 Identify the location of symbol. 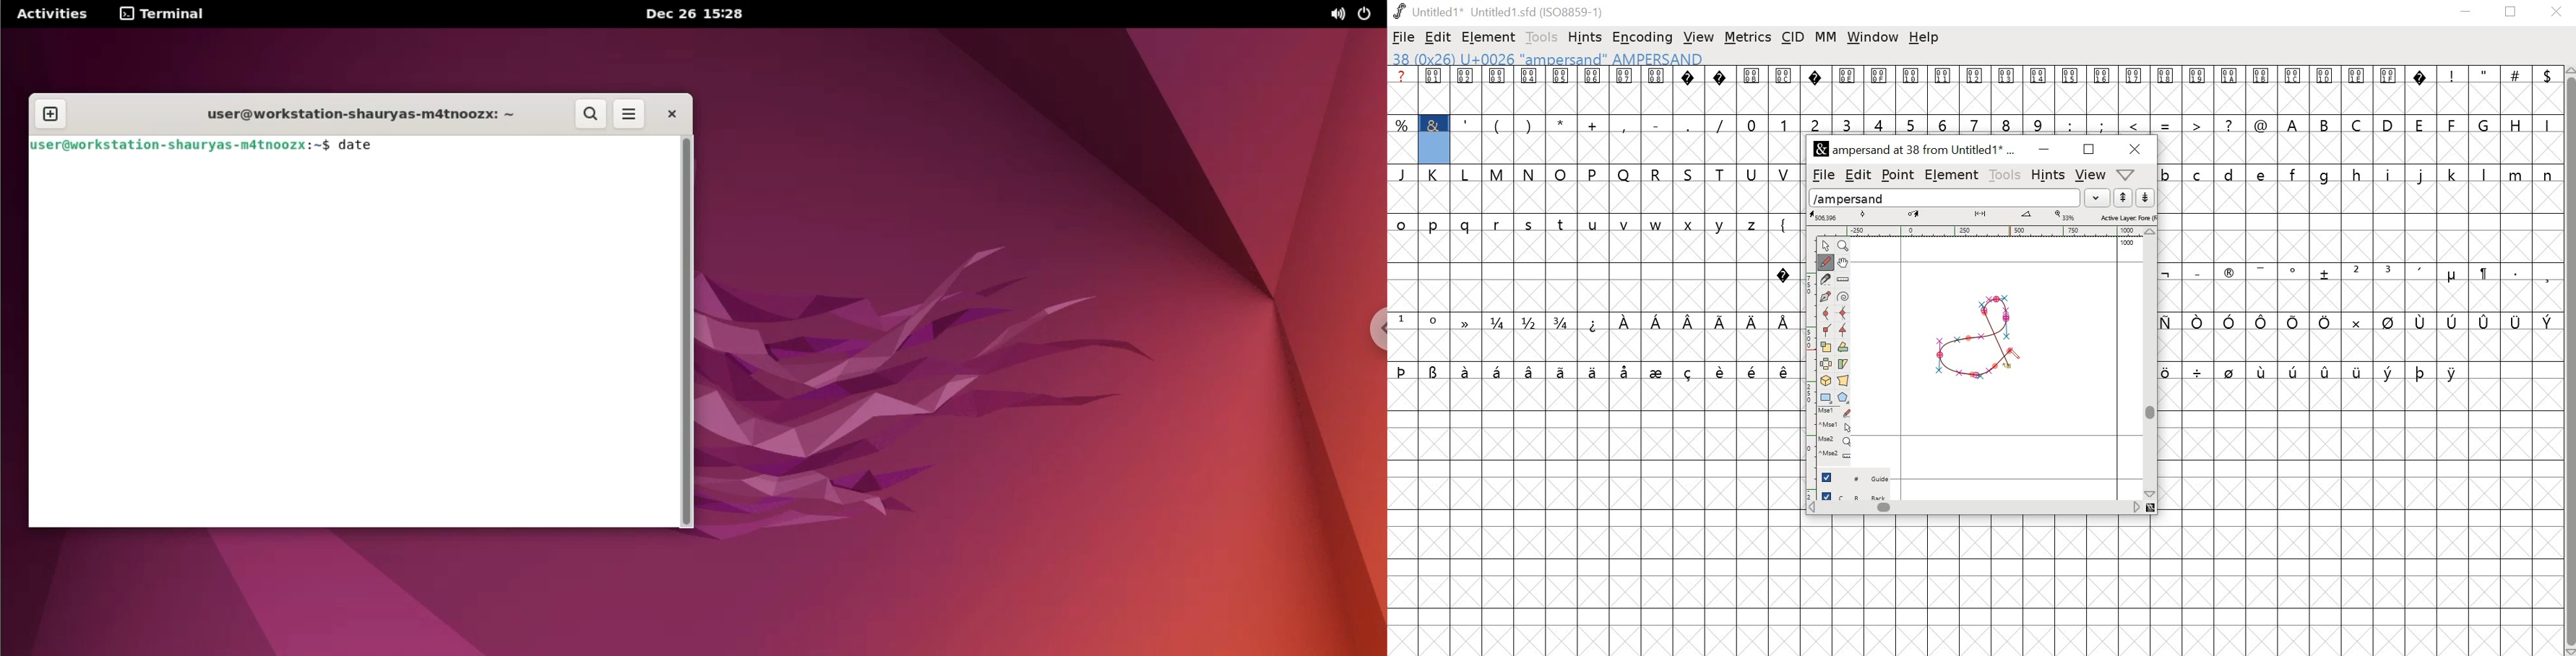
(1499, 371).